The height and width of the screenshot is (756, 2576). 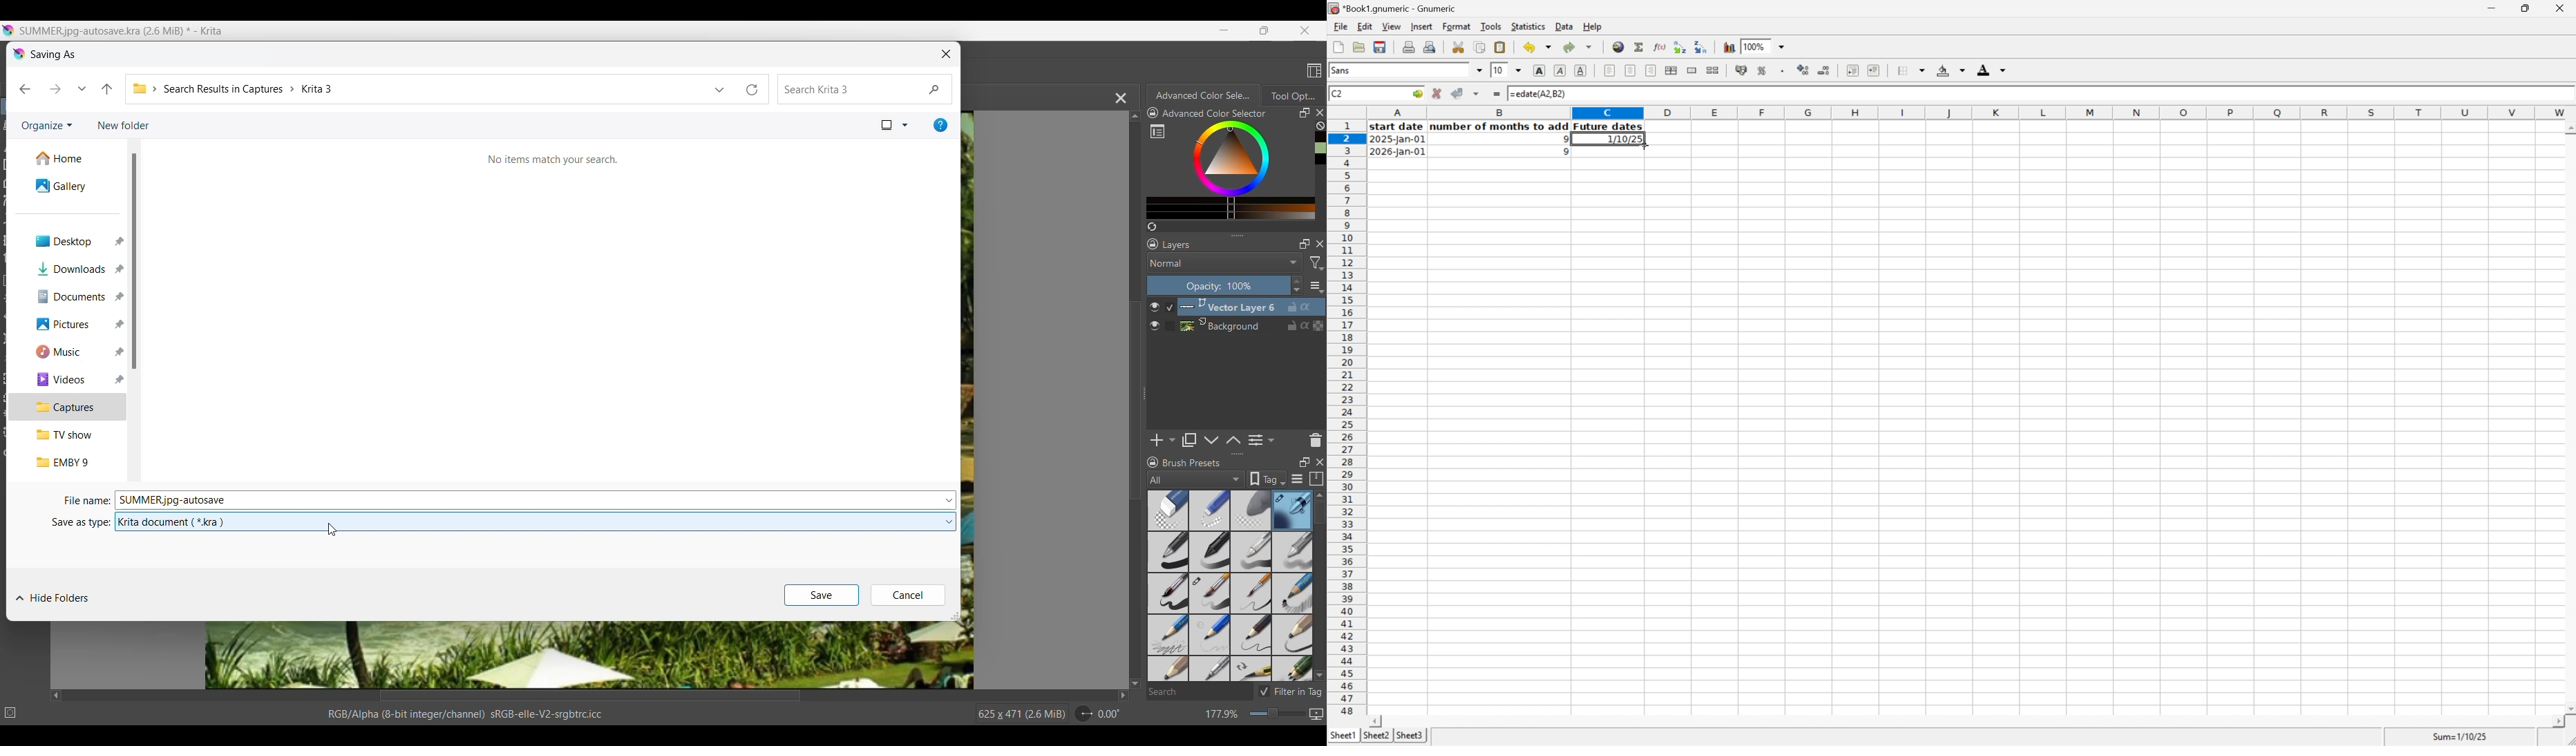 I want to click on Map displayed canvas between pixel and print size, so click(x=1316, y=714).